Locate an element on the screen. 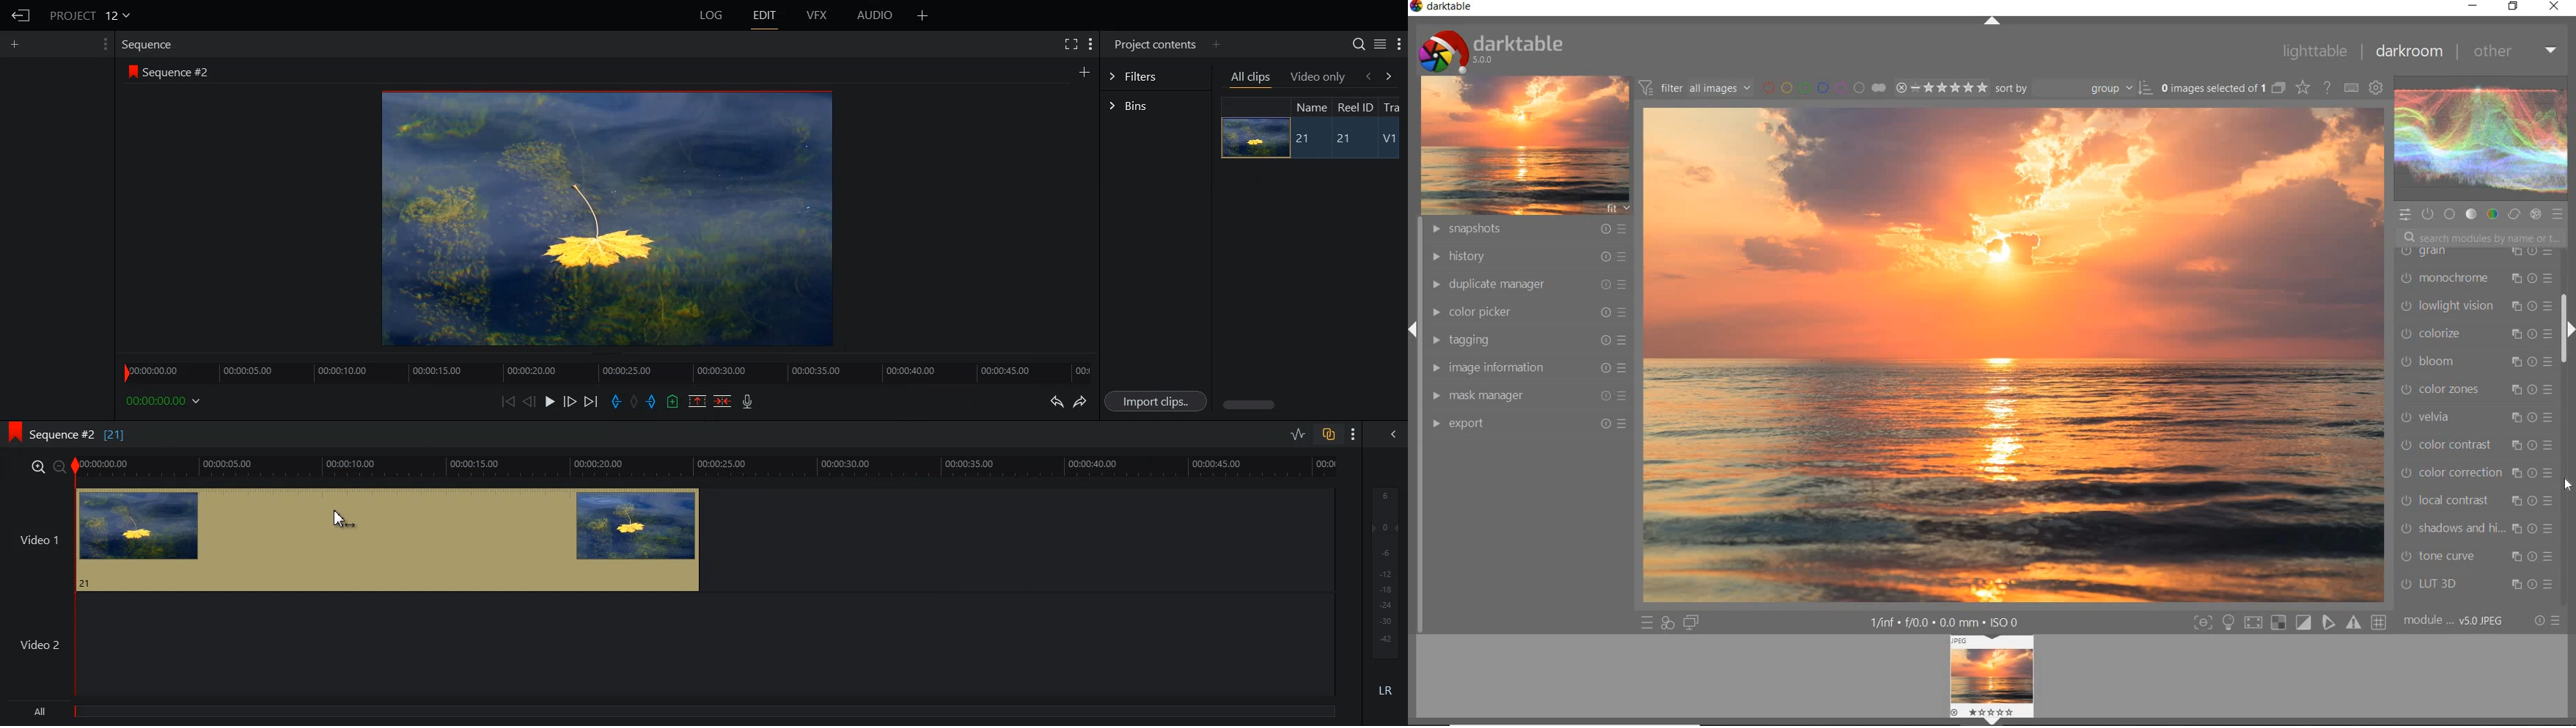 This screenshot has height=728, width=2576. logo is located at coordinates (130, 71).